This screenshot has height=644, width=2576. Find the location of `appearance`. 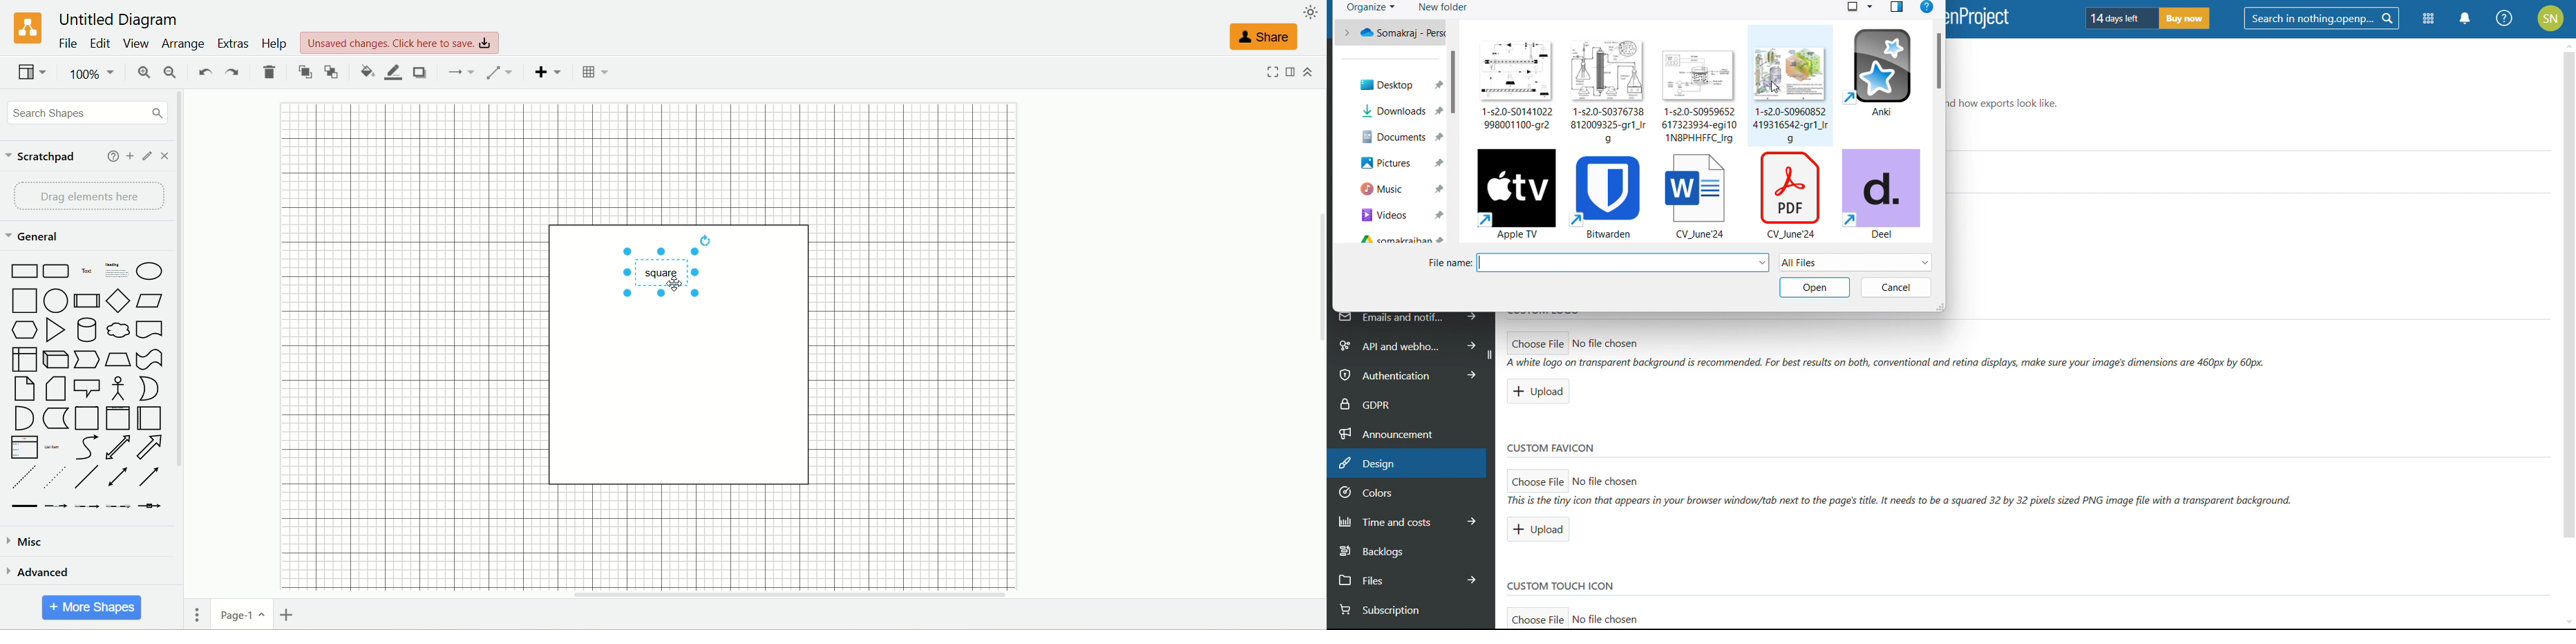

appearance is located at coordinates (1309, 12).